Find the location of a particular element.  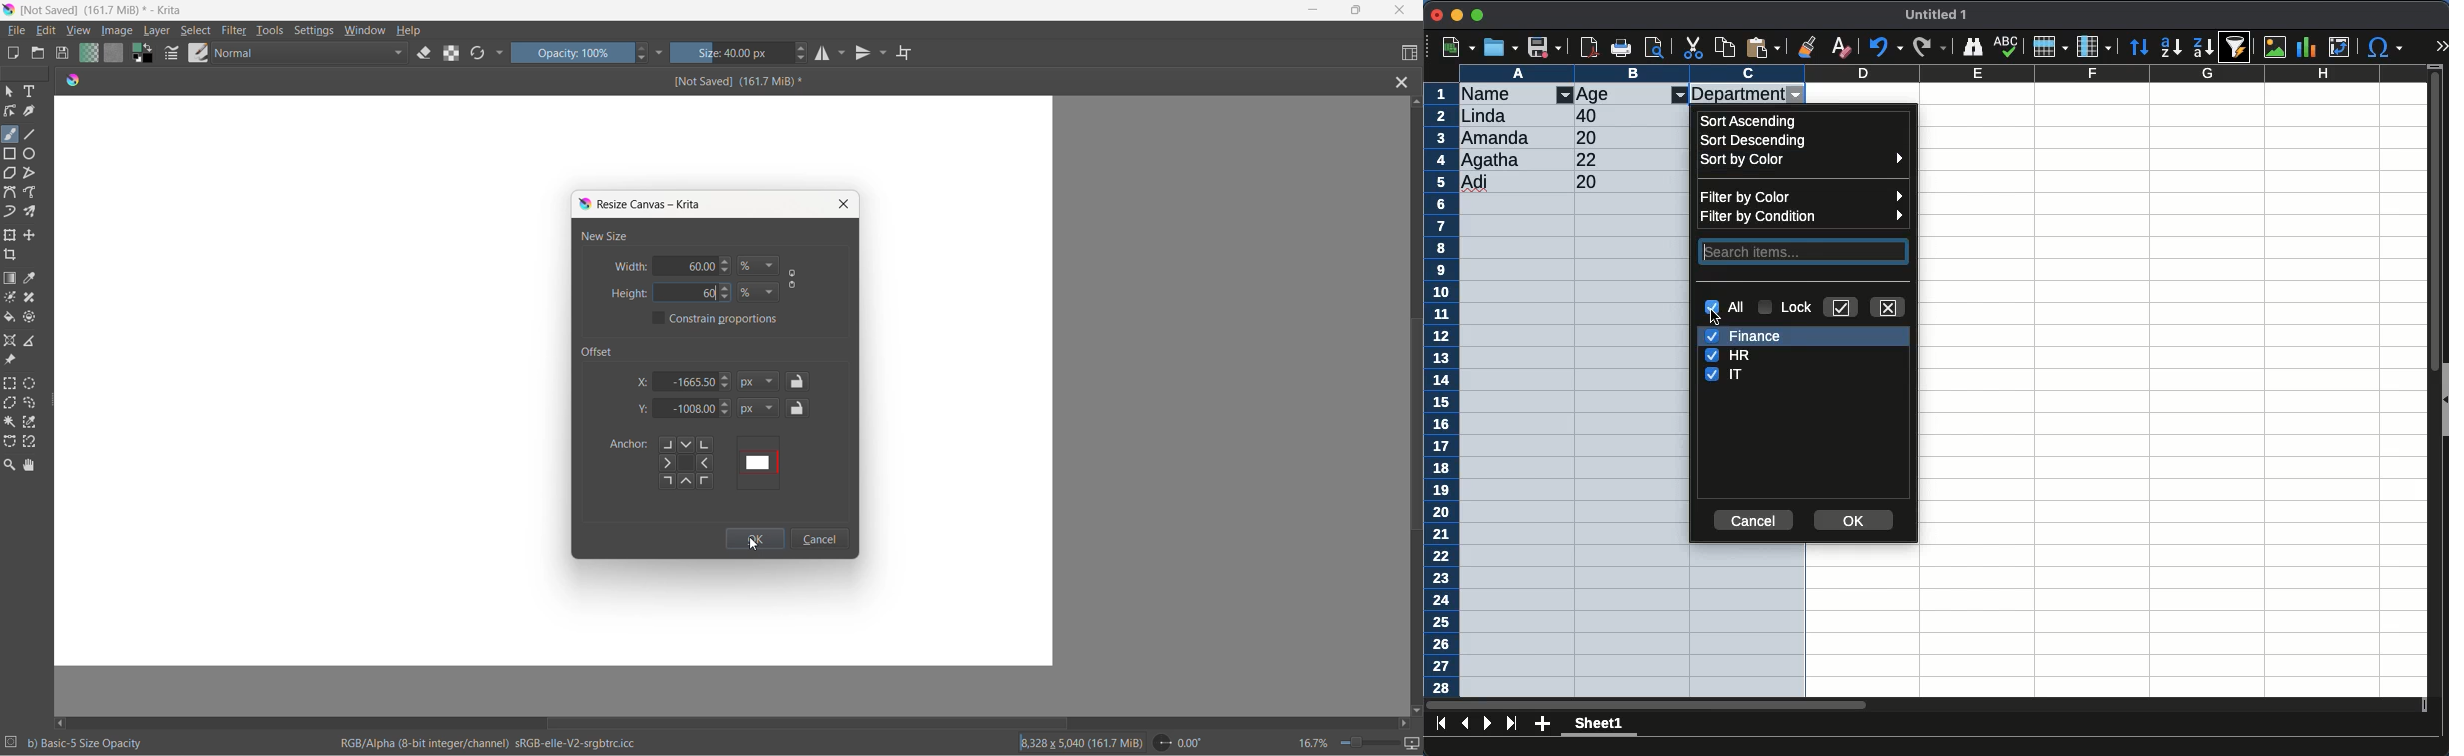

pdf reader is located at coordinates (1589, 49).